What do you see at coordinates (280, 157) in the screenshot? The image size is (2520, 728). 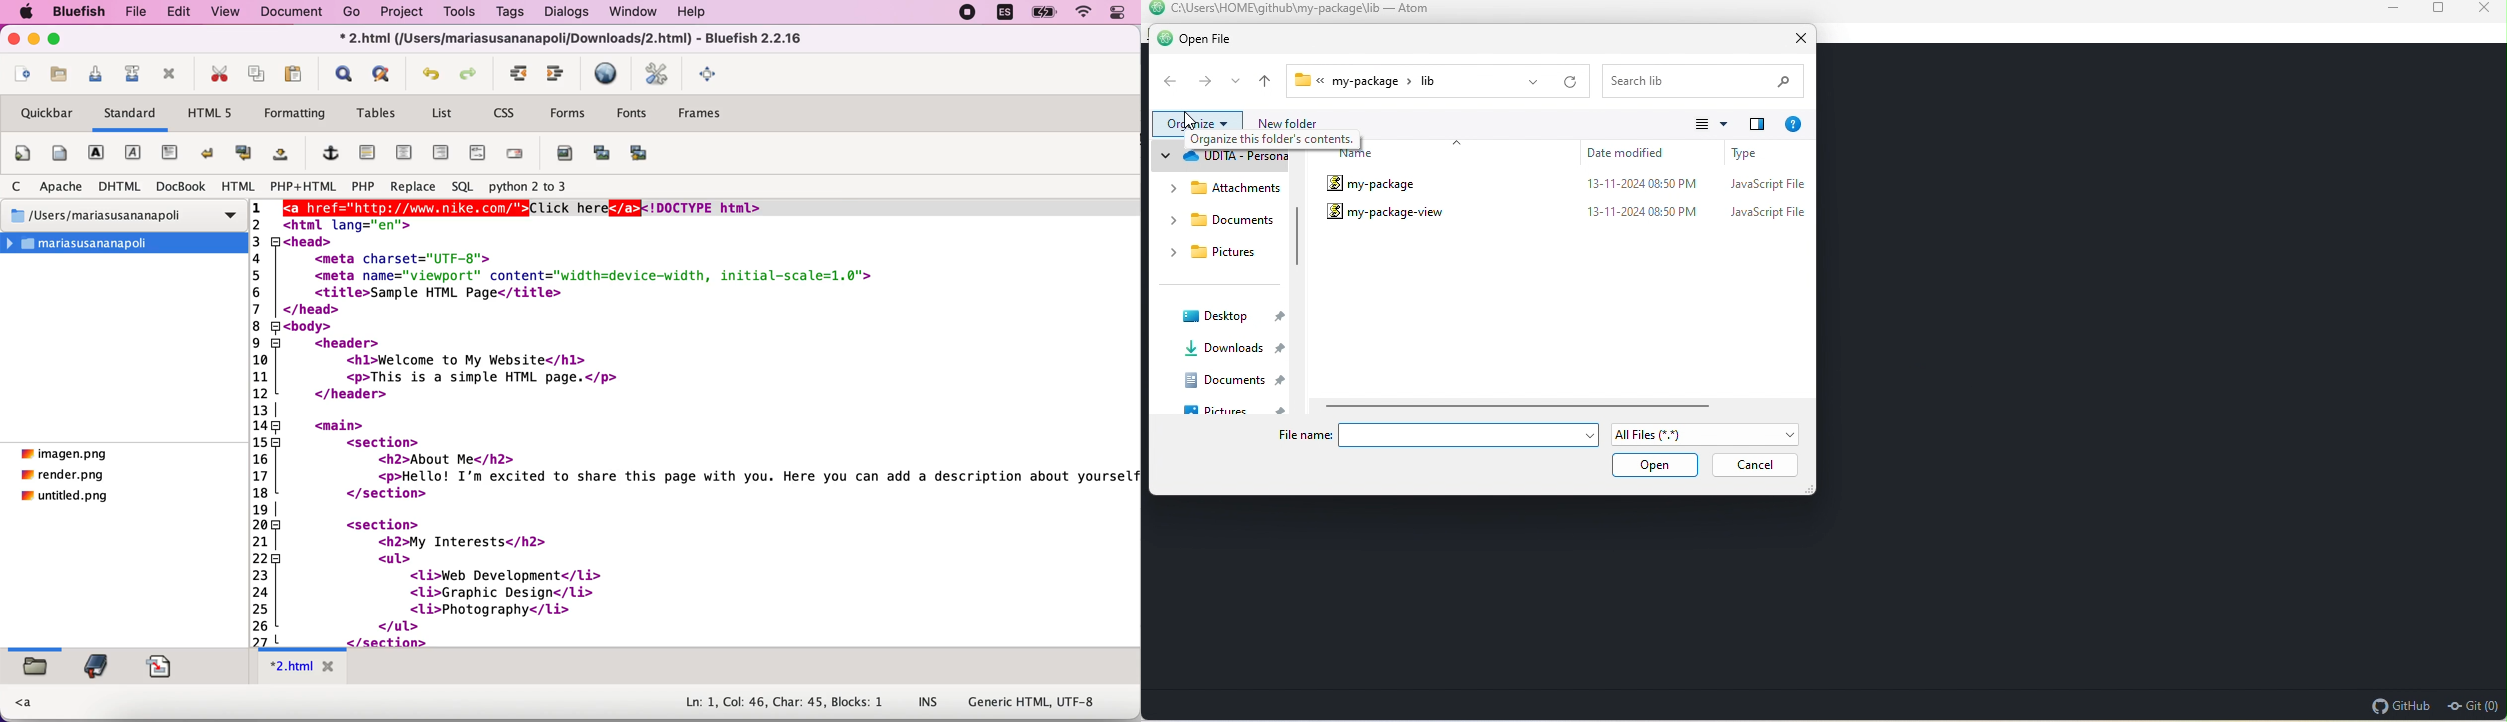 I see `non breaking space` at bounding box center [280, 157].